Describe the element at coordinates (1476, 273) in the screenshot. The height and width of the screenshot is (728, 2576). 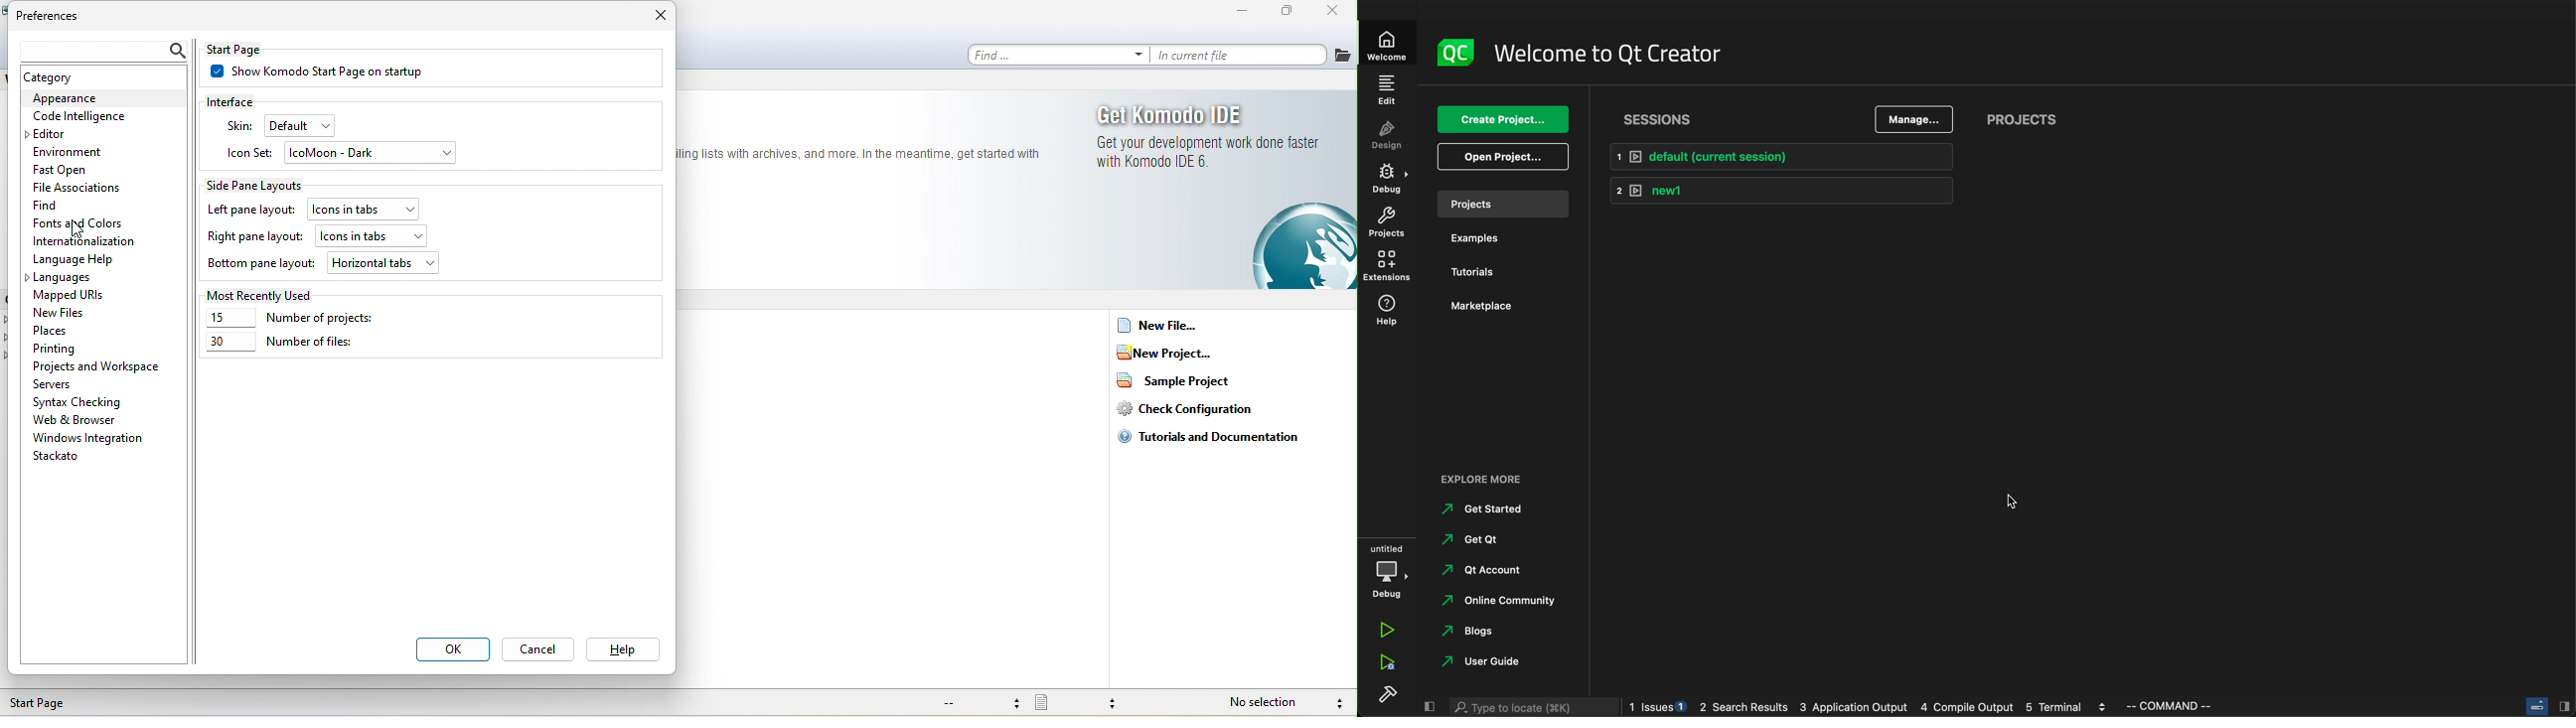
I see `tutorials` at that location.